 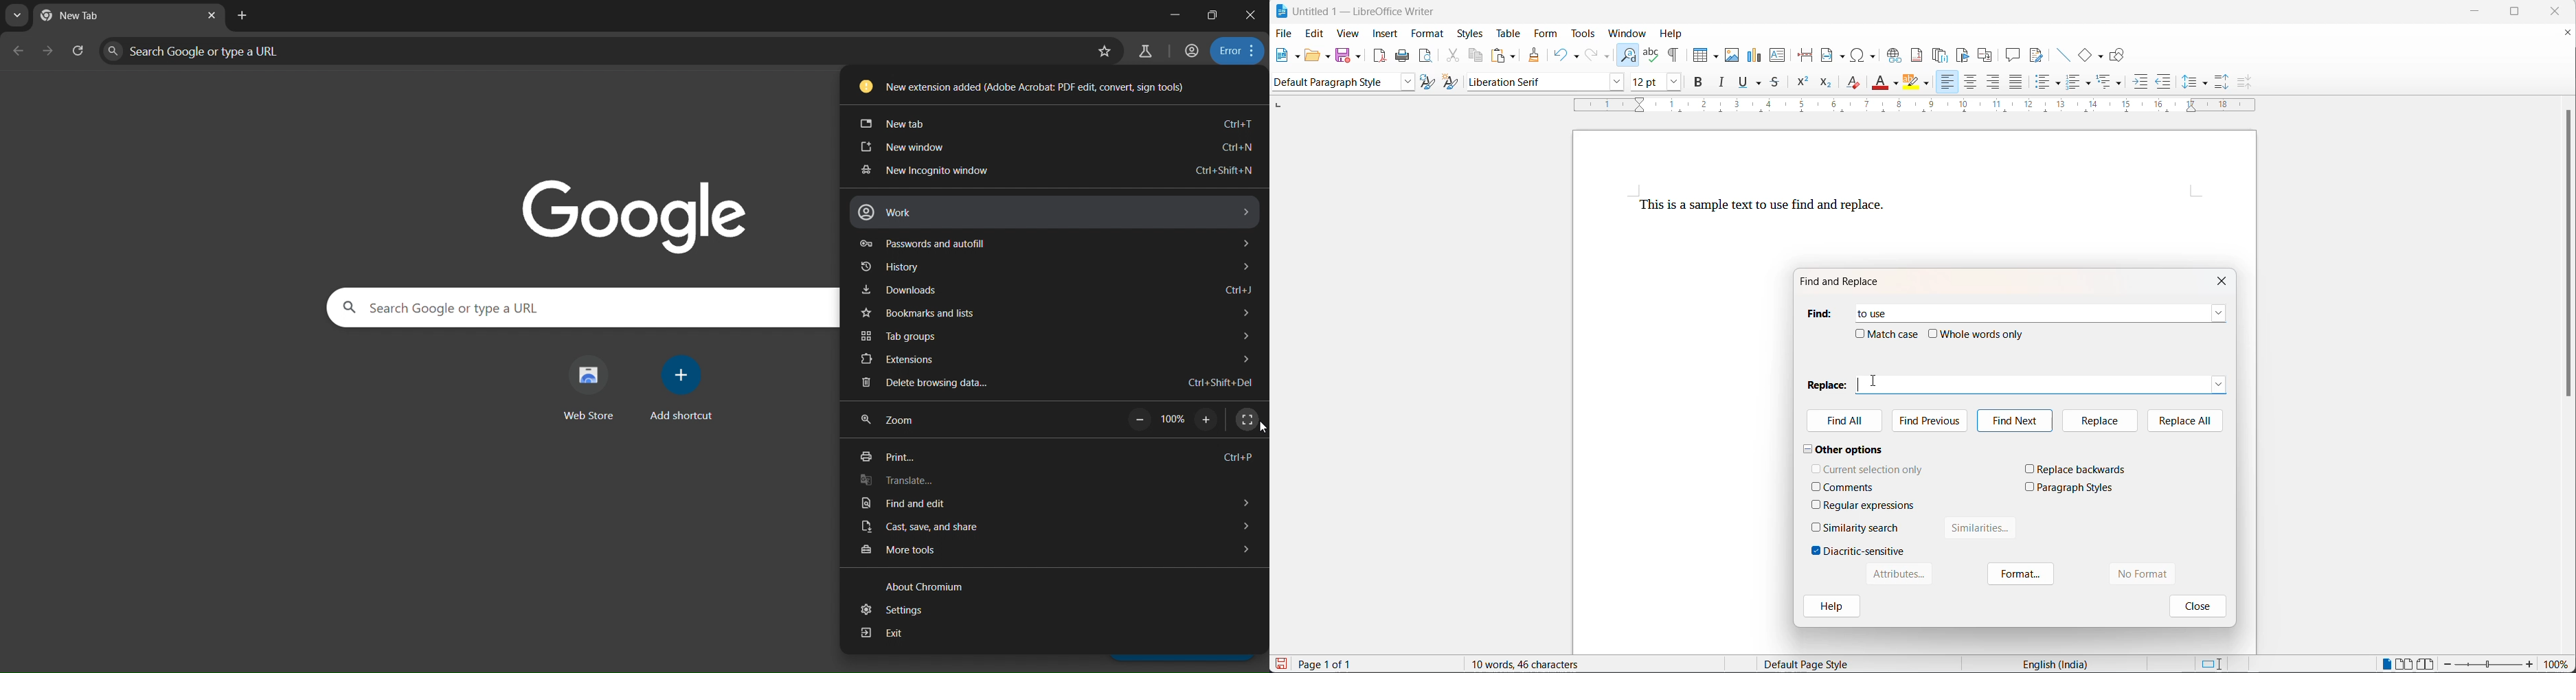 What do you see at coordinates (682, 385) in the screenshot?
I see `add shortcut` at bounding box center [682, 385].